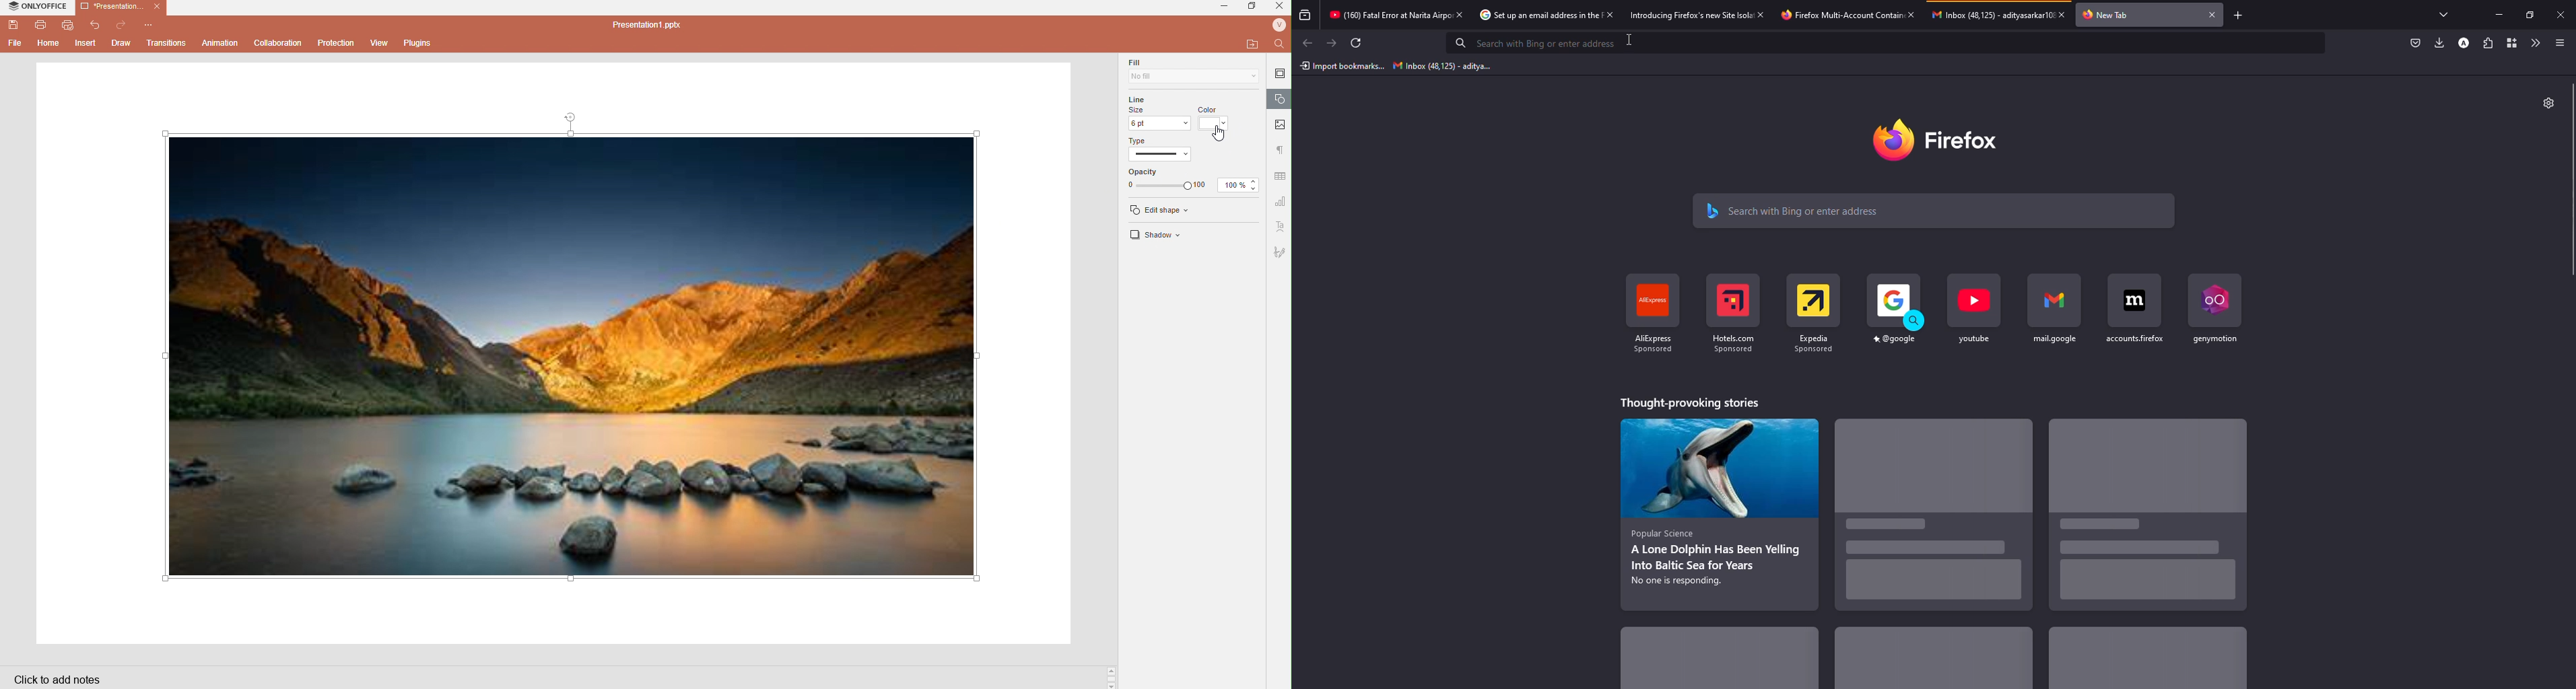 This screenshot has height=700, width=2576. What do you see at coordinates (1309, 43) in the screenshot?
I see `back` at bounding box center [1309, 43].